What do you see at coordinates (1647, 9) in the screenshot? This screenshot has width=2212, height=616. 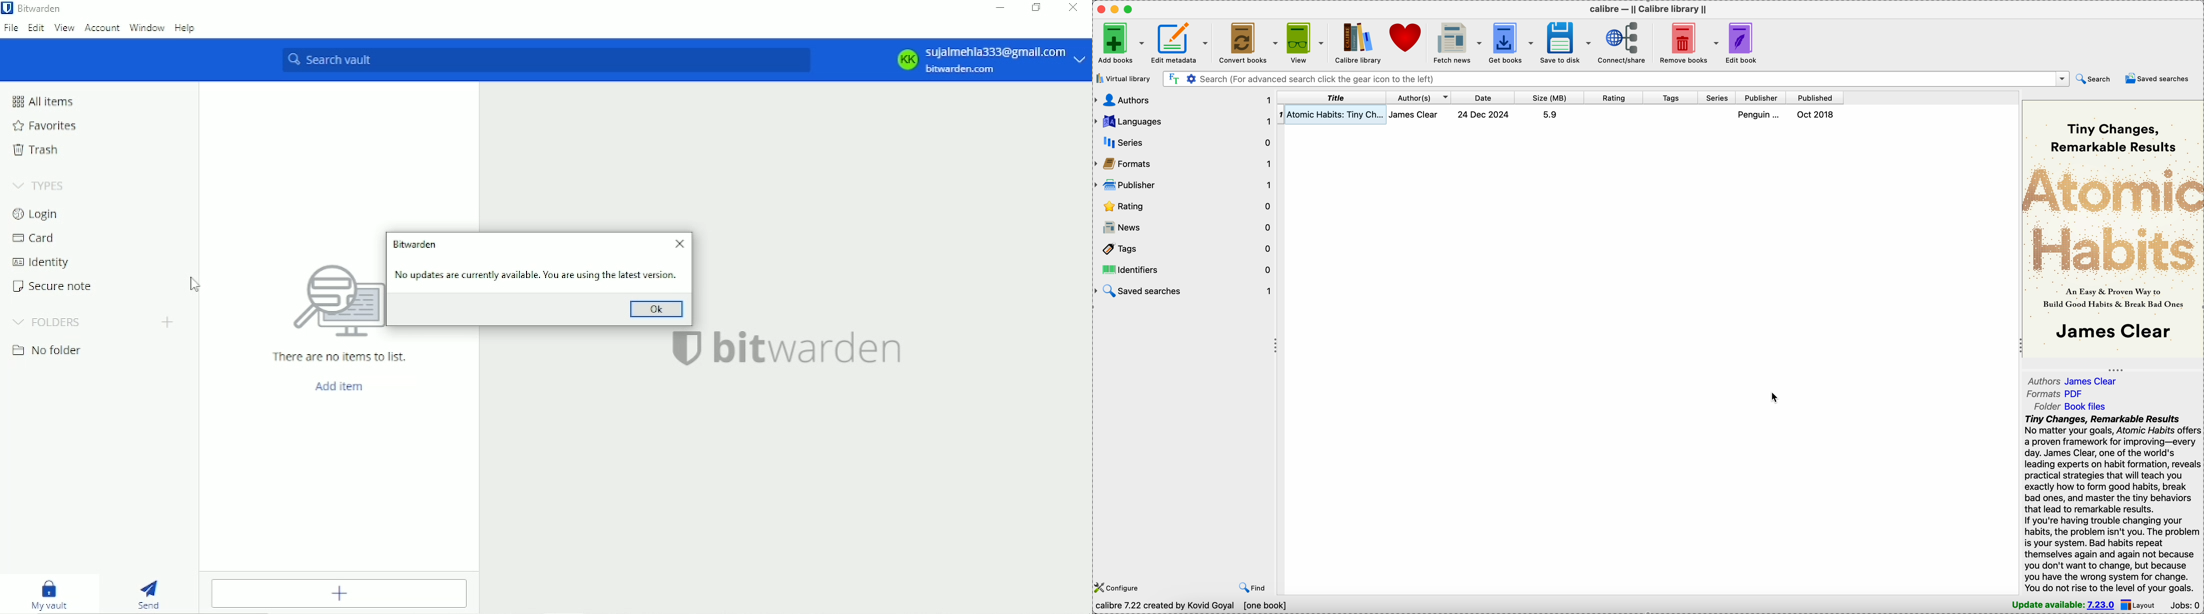 I see `Calibre - || calibre library ||` at bounding box center [1647, 9].